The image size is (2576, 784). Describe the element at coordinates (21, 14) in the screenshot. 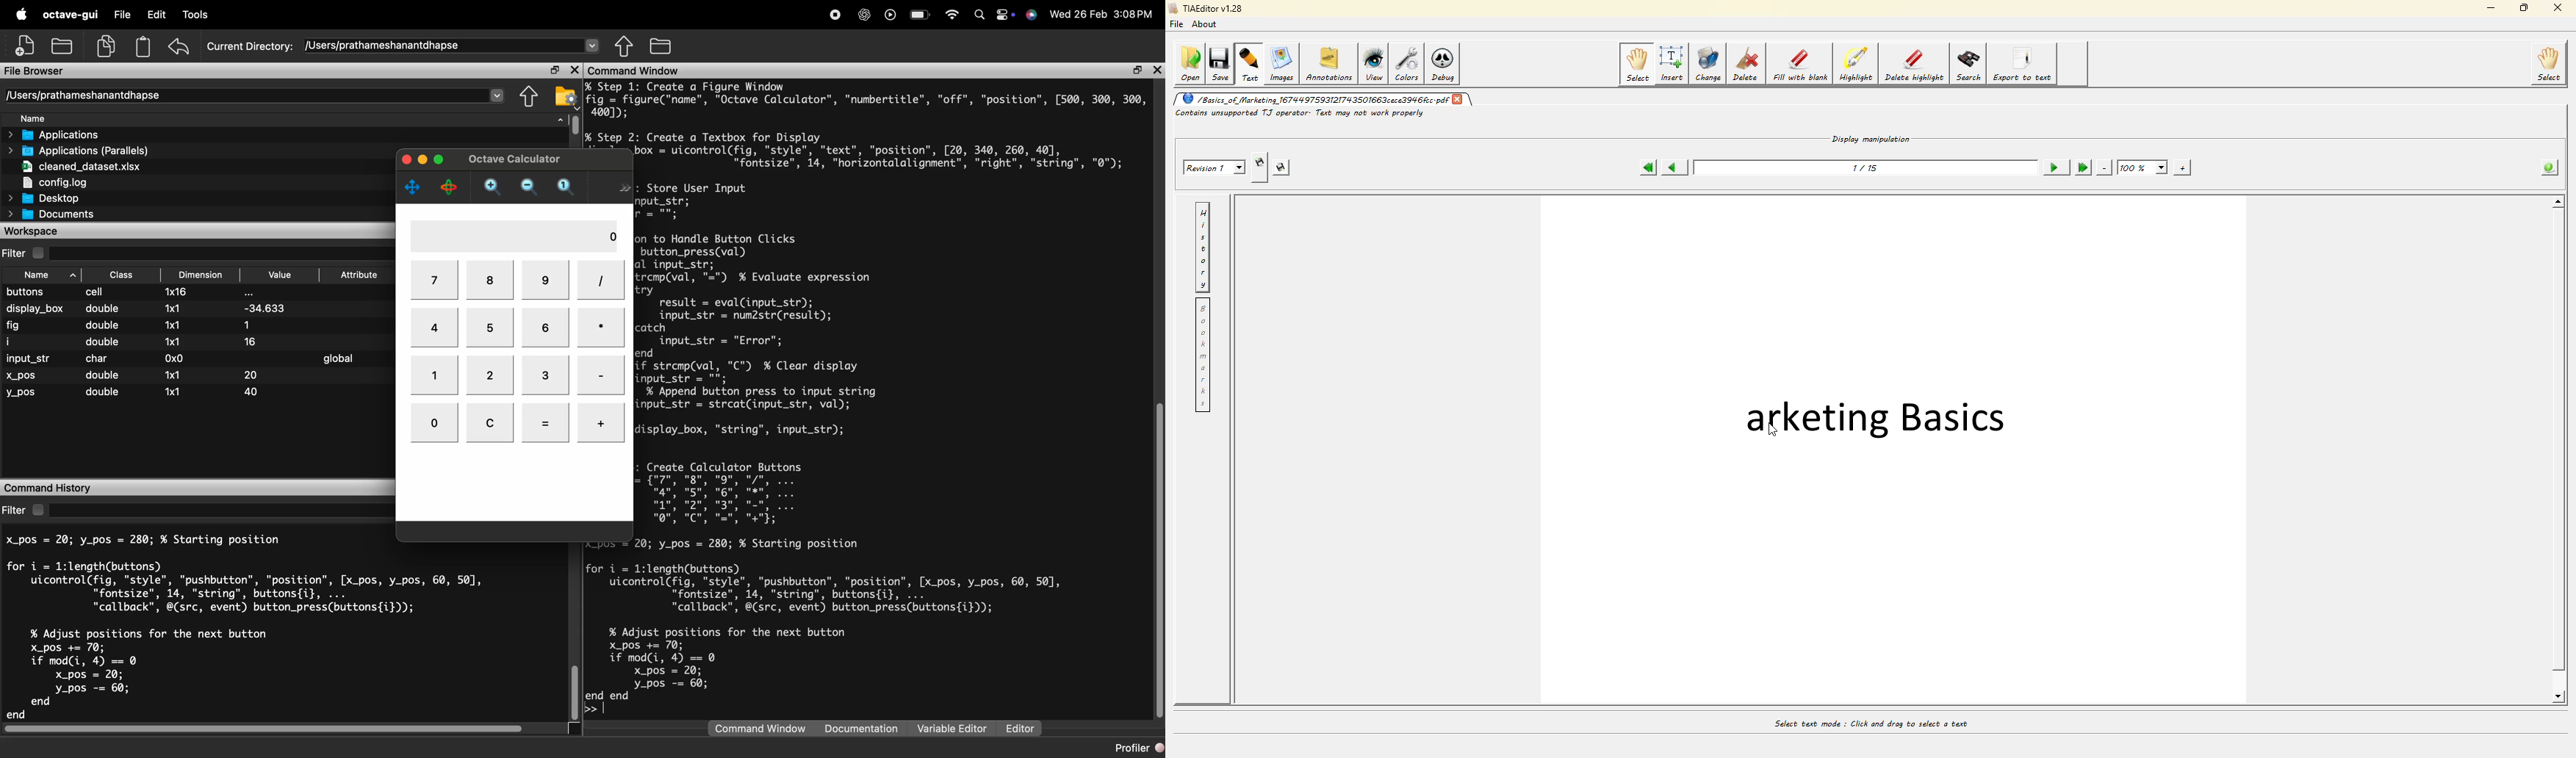

I see `apple` at that location.